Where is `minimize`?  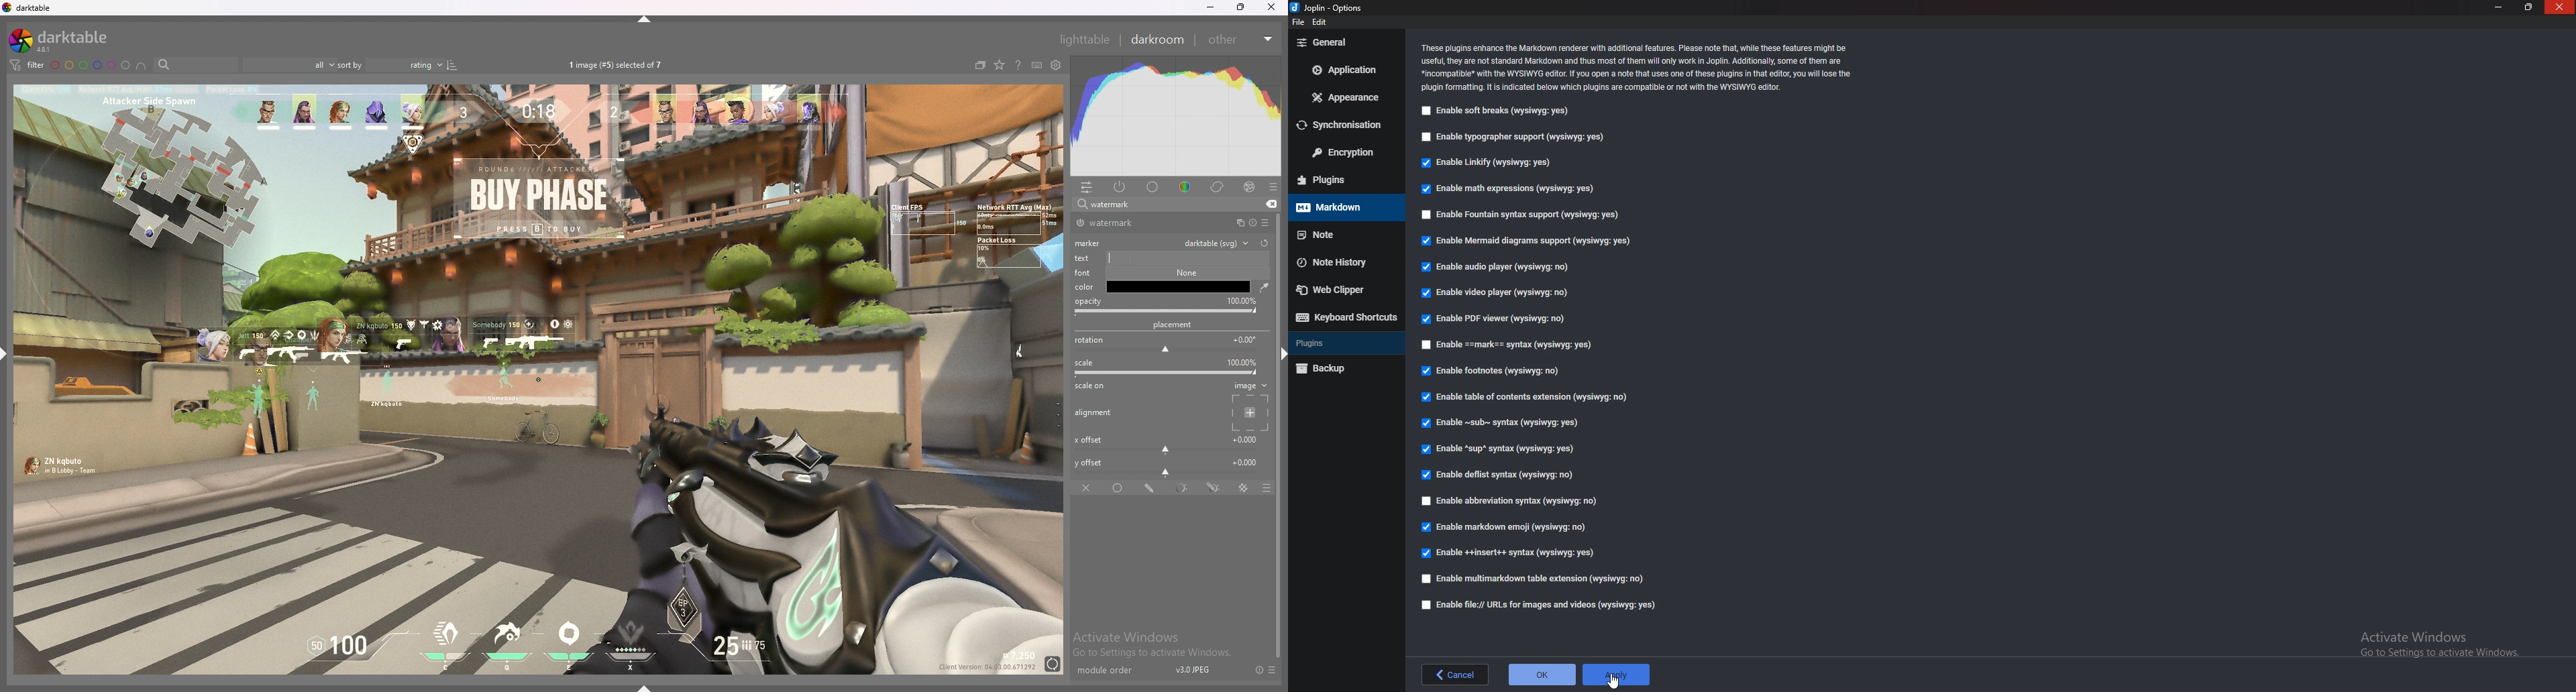
minimize is located at coordinates (2501, 7).